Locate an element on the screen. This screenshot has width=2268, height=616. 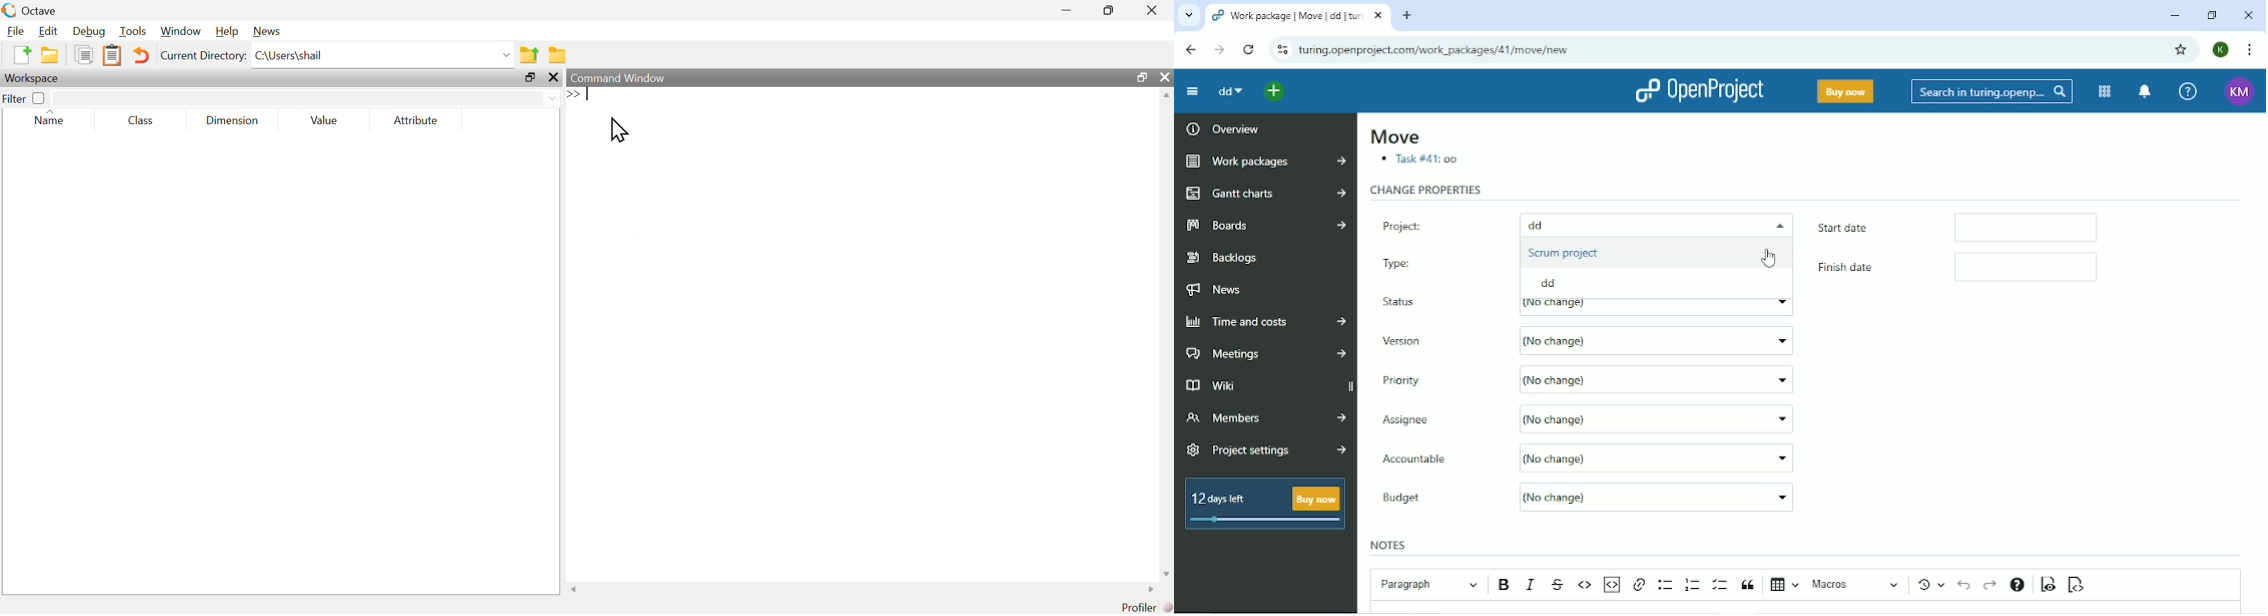
New tab is located at coordinates (1407, 15).